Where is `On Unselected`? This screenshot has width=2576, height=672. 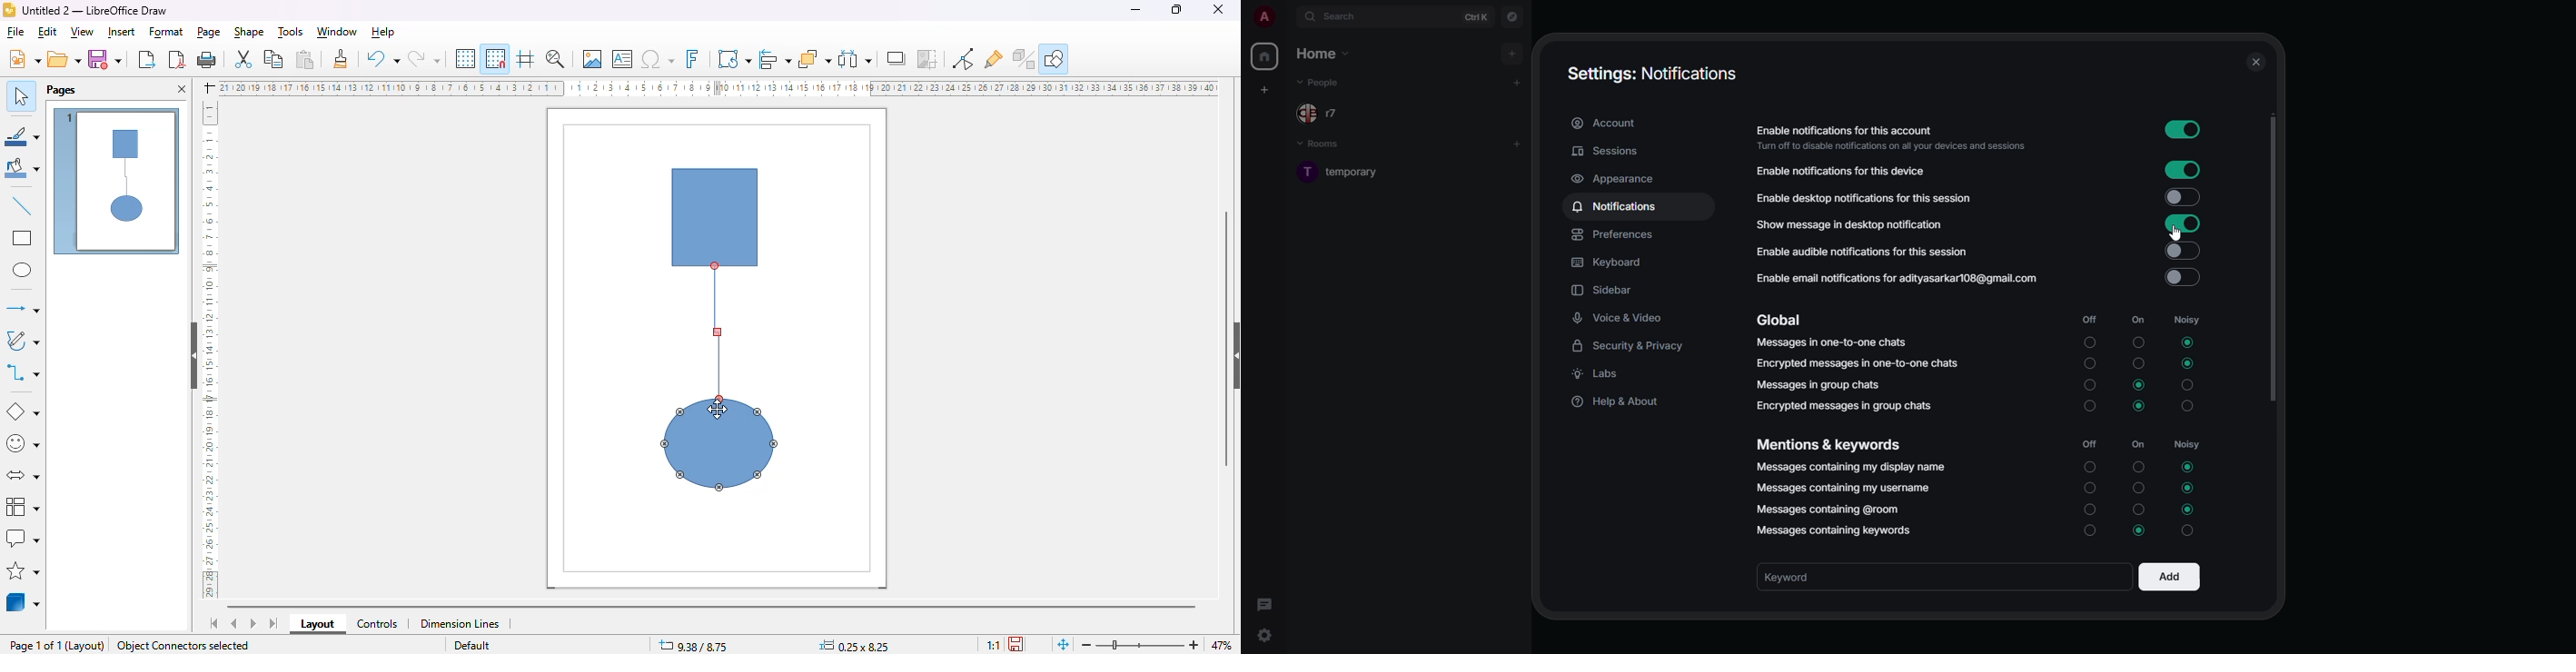
On Unselected is located at coordinates (2142, 487).